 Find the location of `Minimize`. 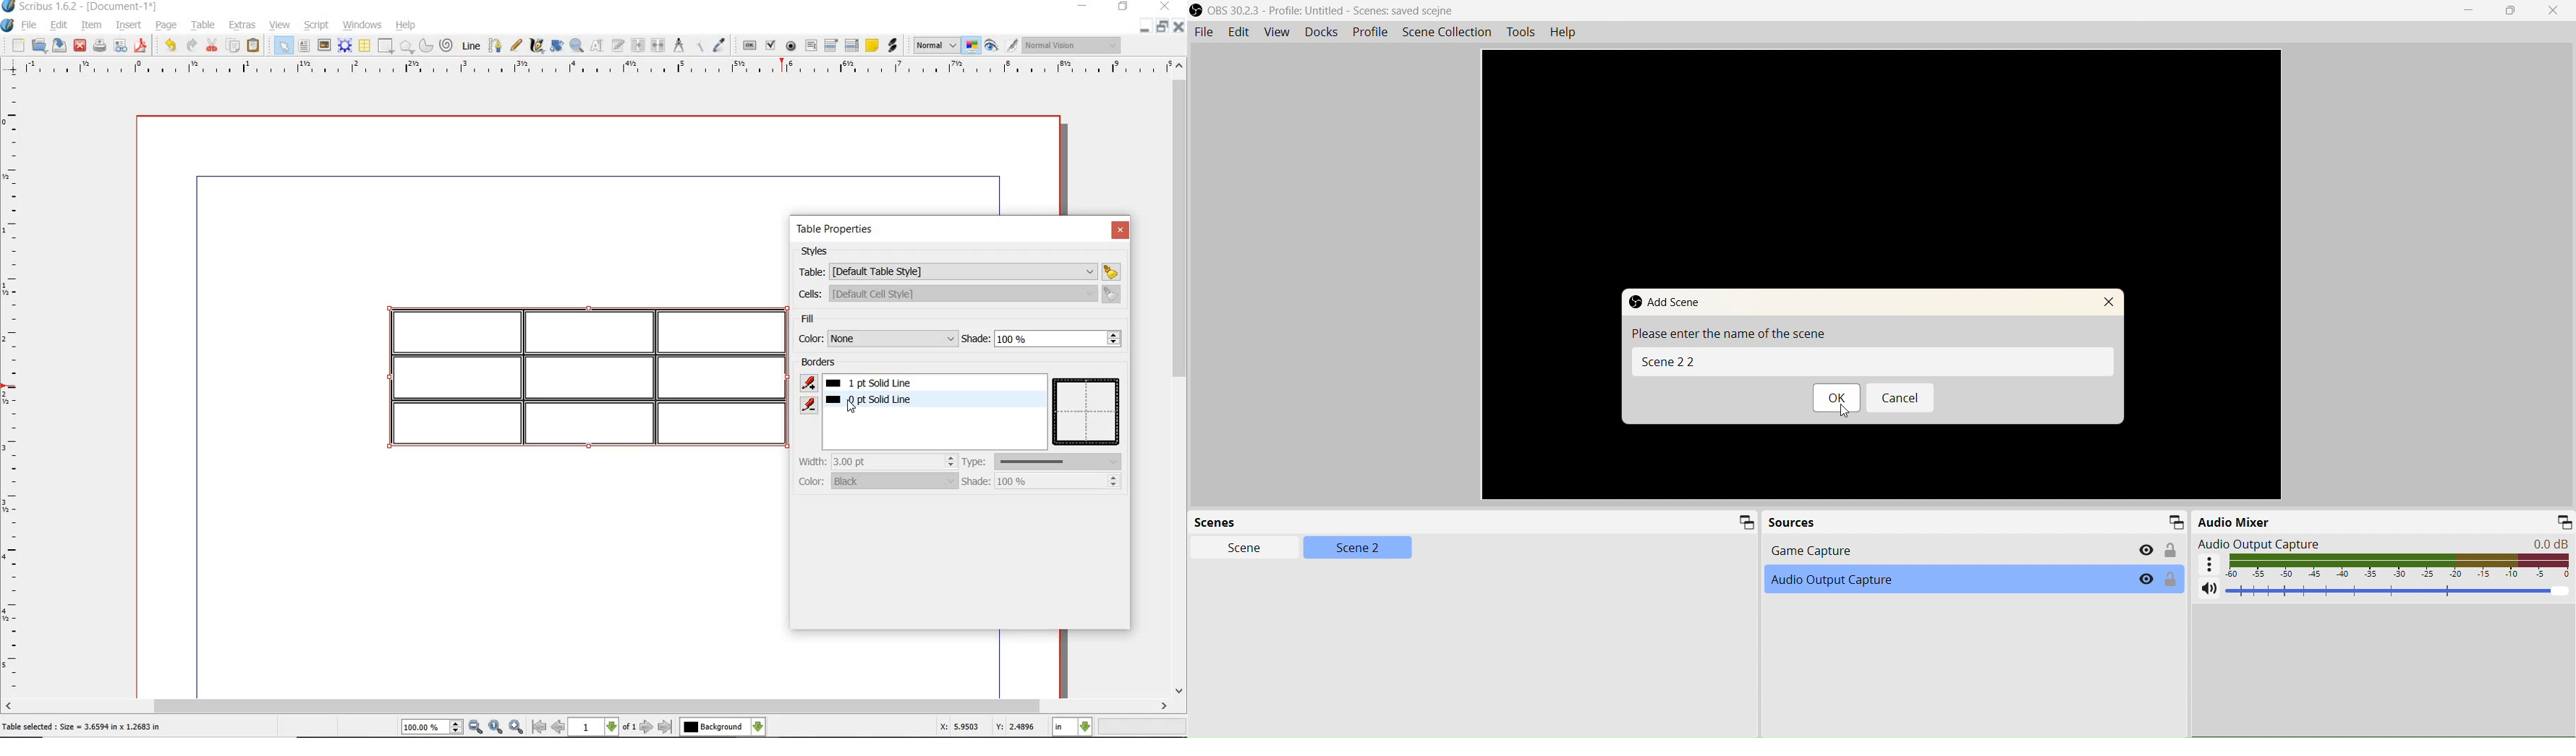

Minimize is located at coordinates (2564, 522).